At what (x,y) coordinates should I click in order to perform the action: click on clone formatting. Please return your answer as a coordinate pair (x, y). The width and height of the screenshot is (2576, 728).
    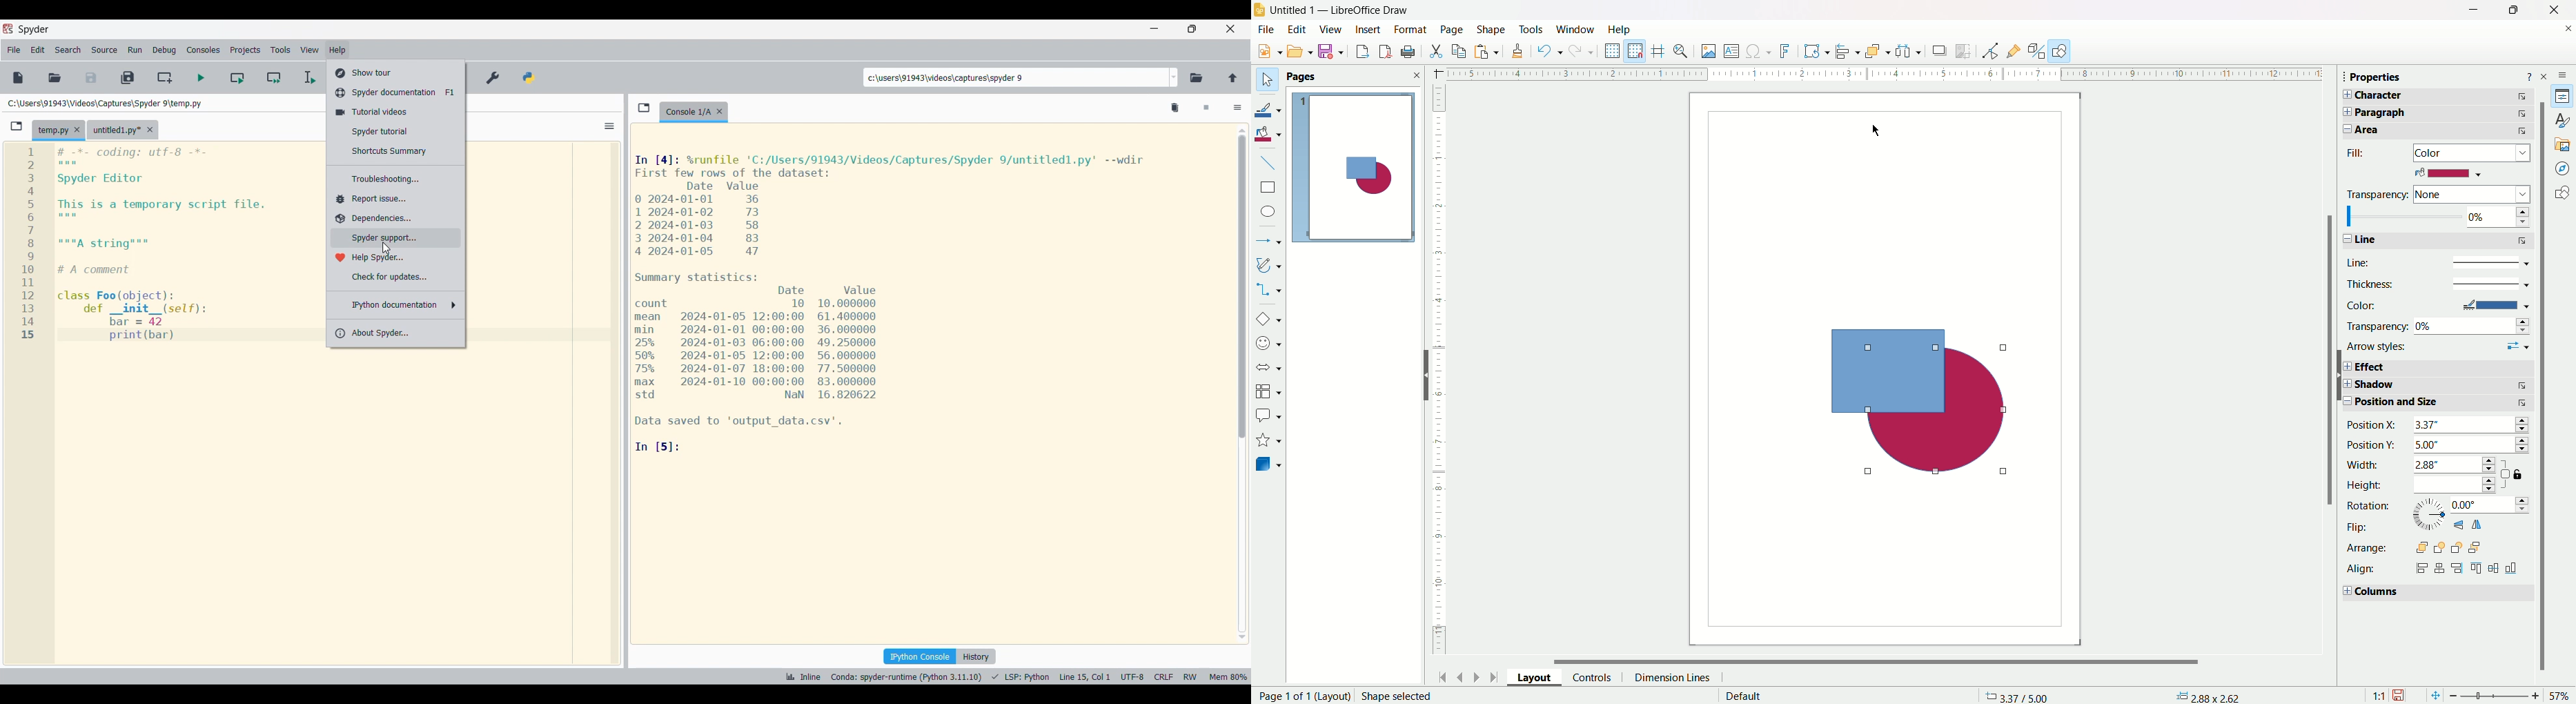
    Looking at the image, I should click on (1517, 54).